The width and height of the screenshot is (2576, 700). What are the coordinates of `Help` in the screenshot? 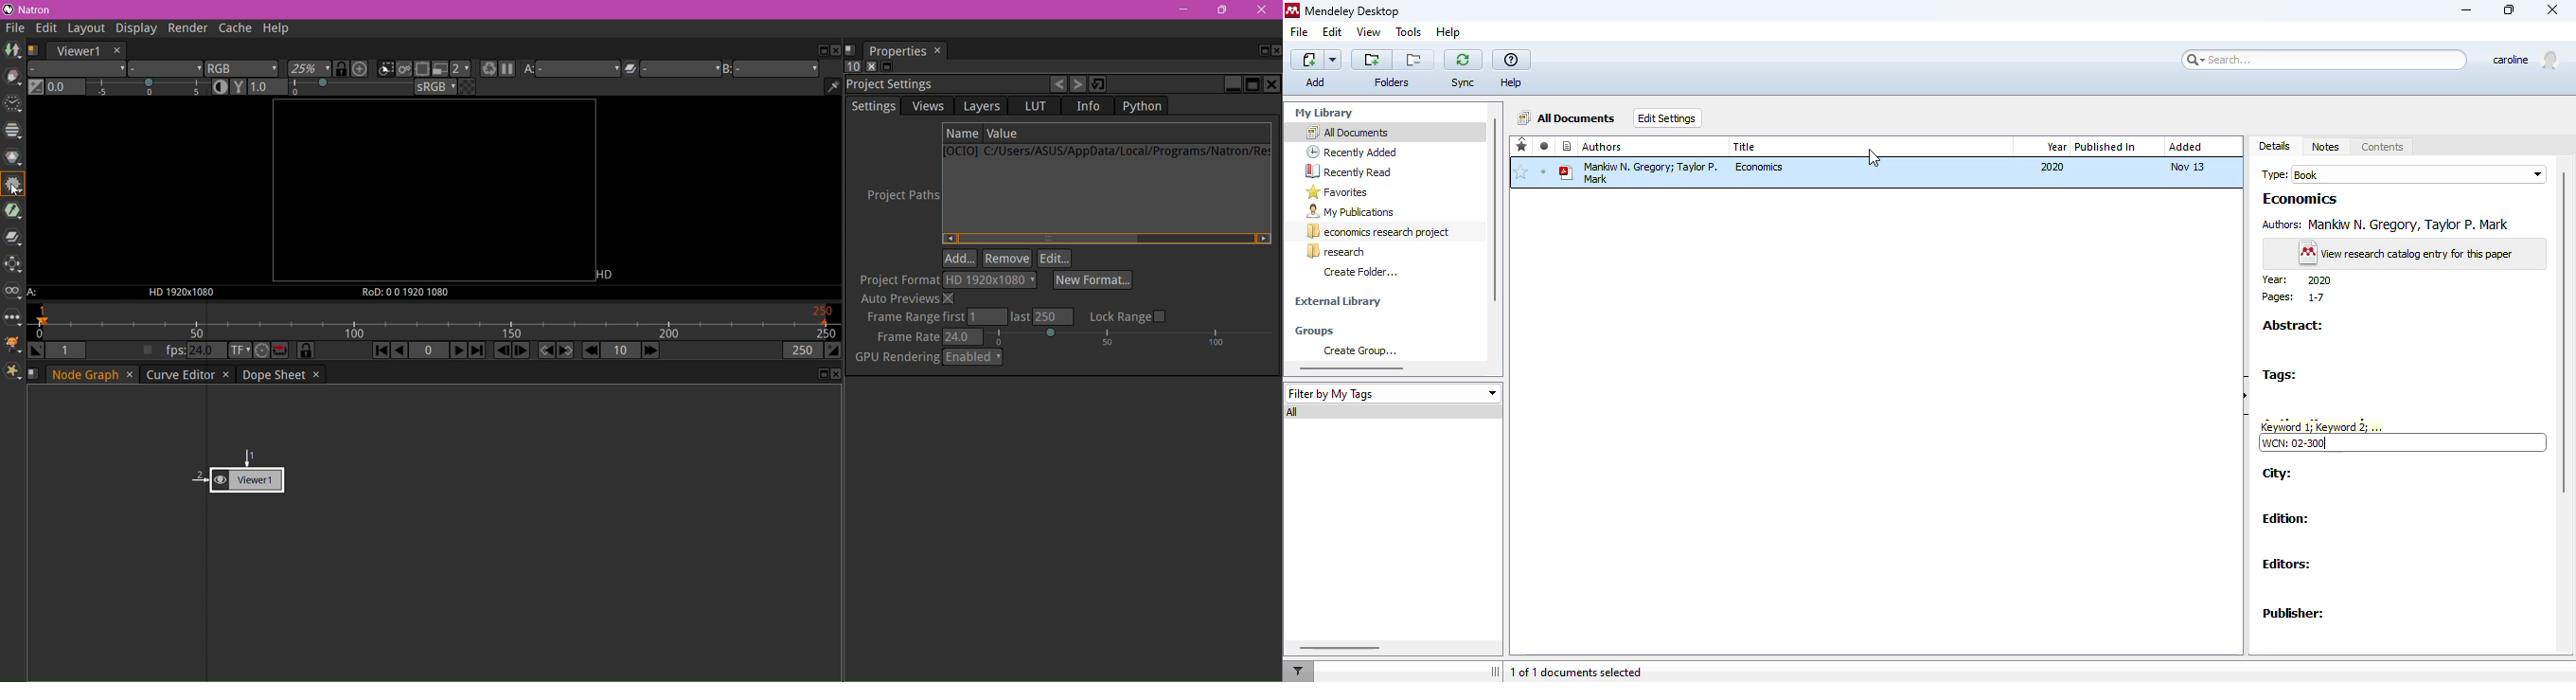 It's located at (277, 29).